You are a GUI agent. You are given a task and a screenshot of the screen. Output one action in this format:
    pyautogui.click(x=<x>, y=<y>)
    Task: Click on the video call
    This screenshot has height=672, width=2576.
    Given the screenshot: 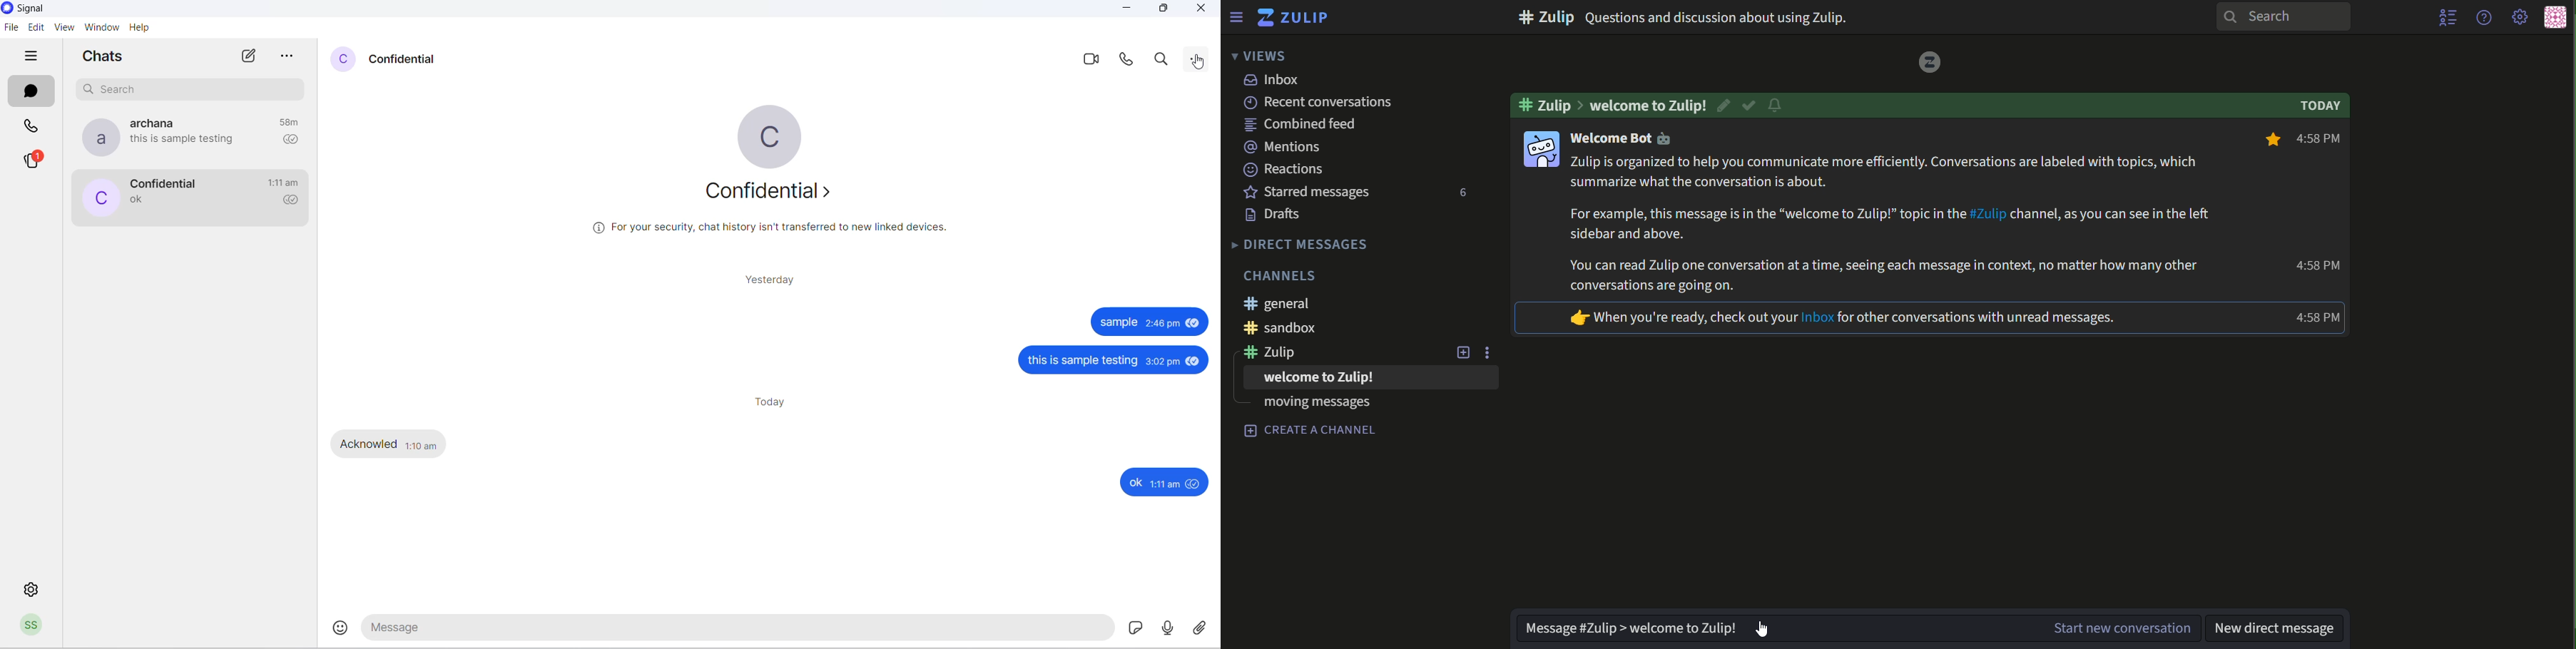 What is the action you would take?
    pyautogui.click(x=1090, y=59)
    